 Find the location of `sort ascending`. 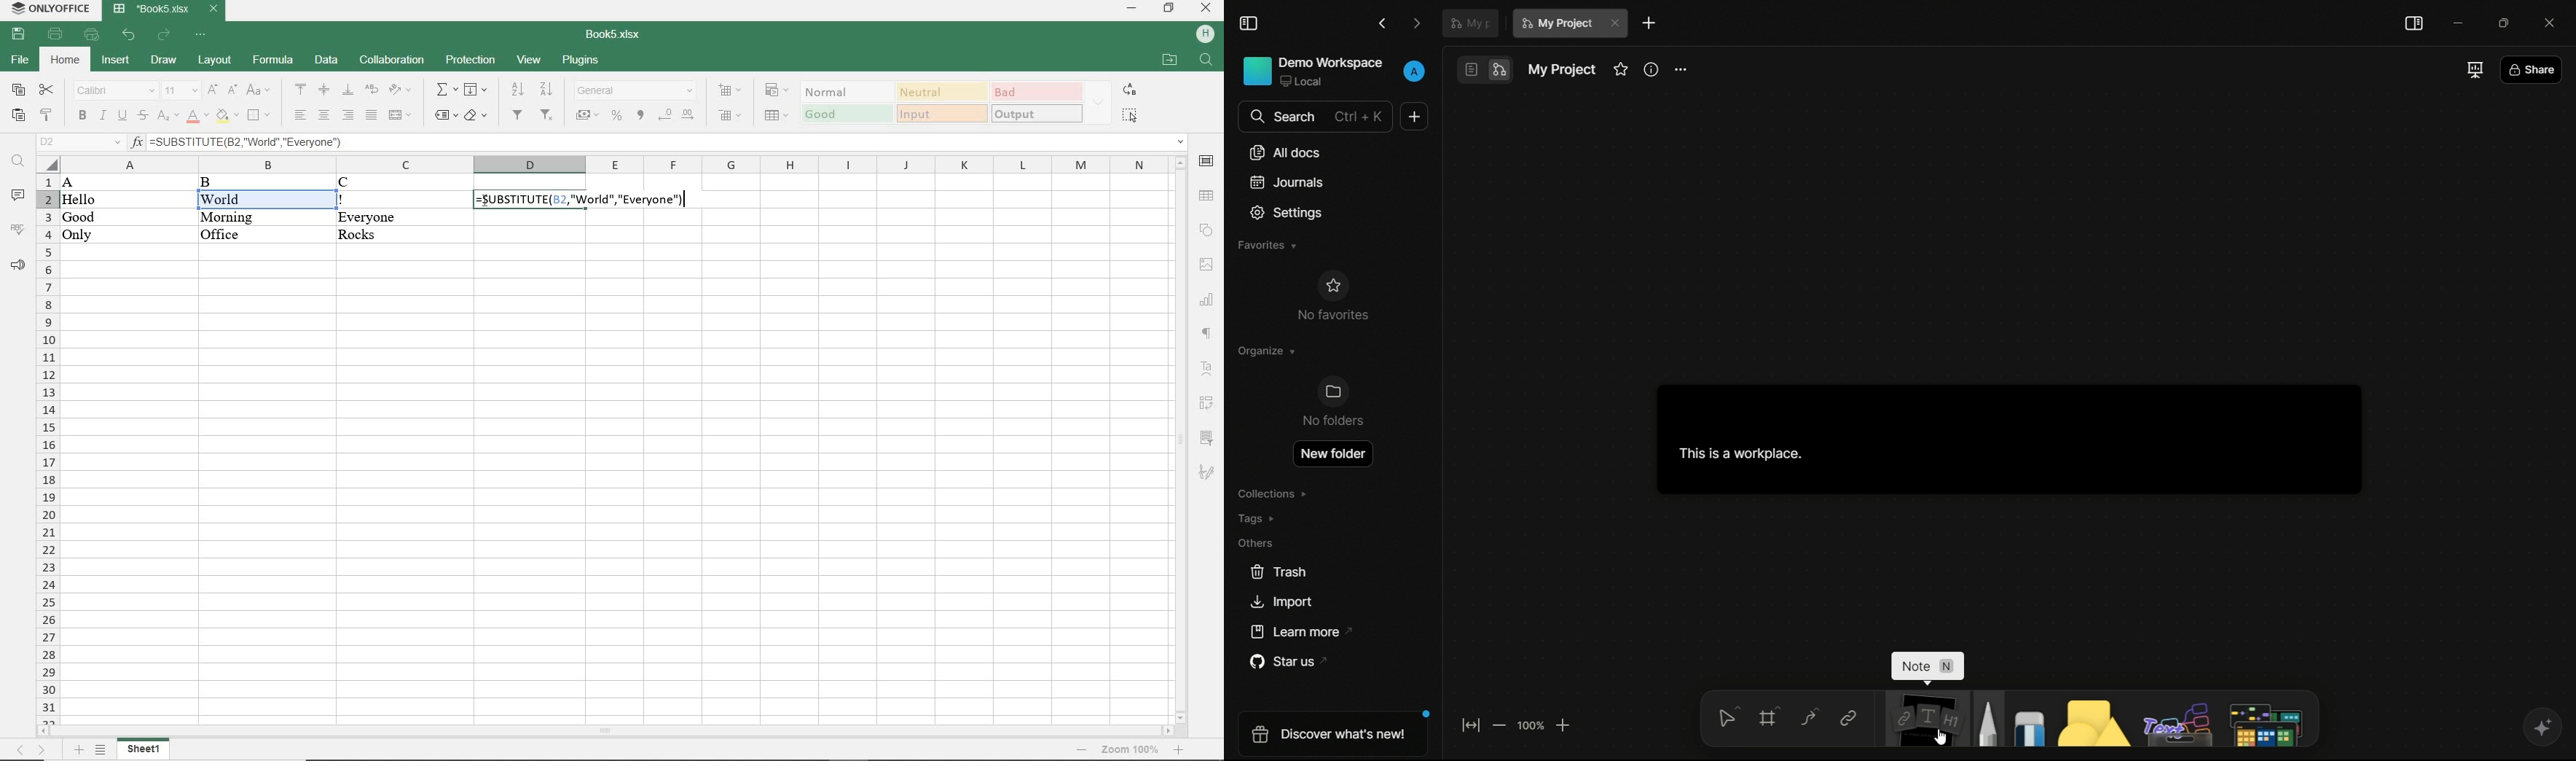

sort ascending is located at coordinates (517, 90).